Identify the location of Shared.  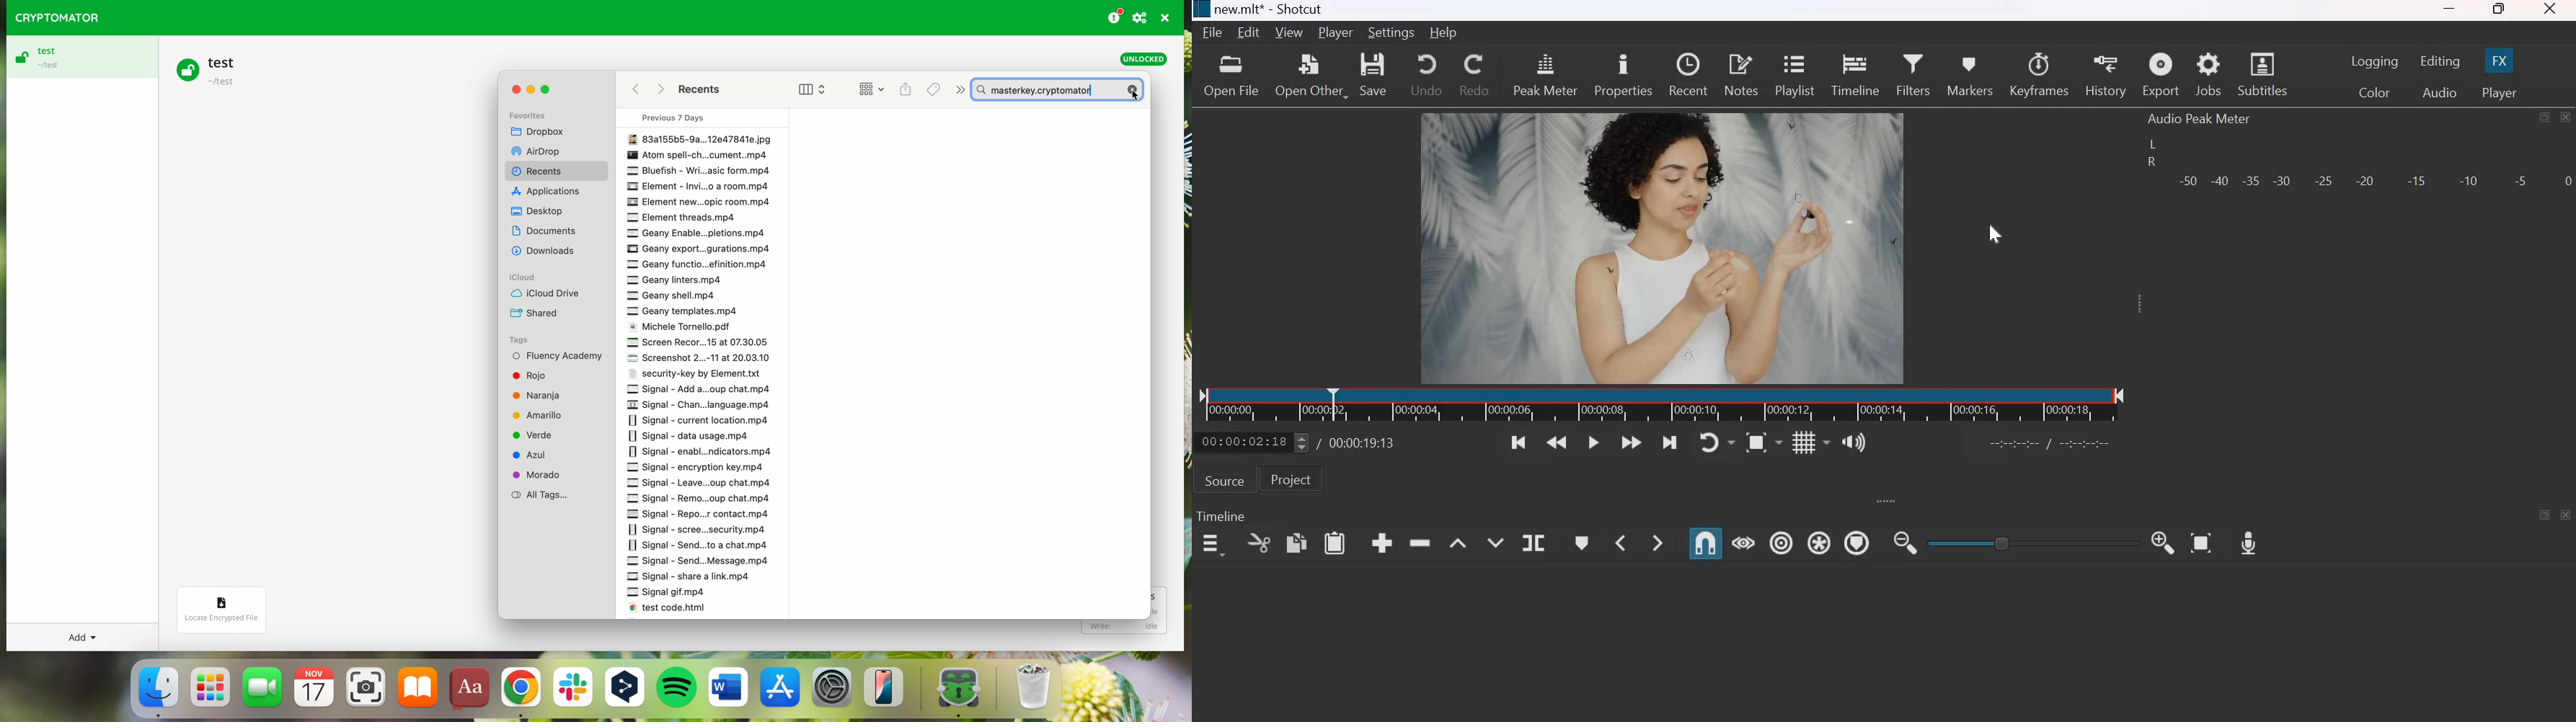
(537, 314).